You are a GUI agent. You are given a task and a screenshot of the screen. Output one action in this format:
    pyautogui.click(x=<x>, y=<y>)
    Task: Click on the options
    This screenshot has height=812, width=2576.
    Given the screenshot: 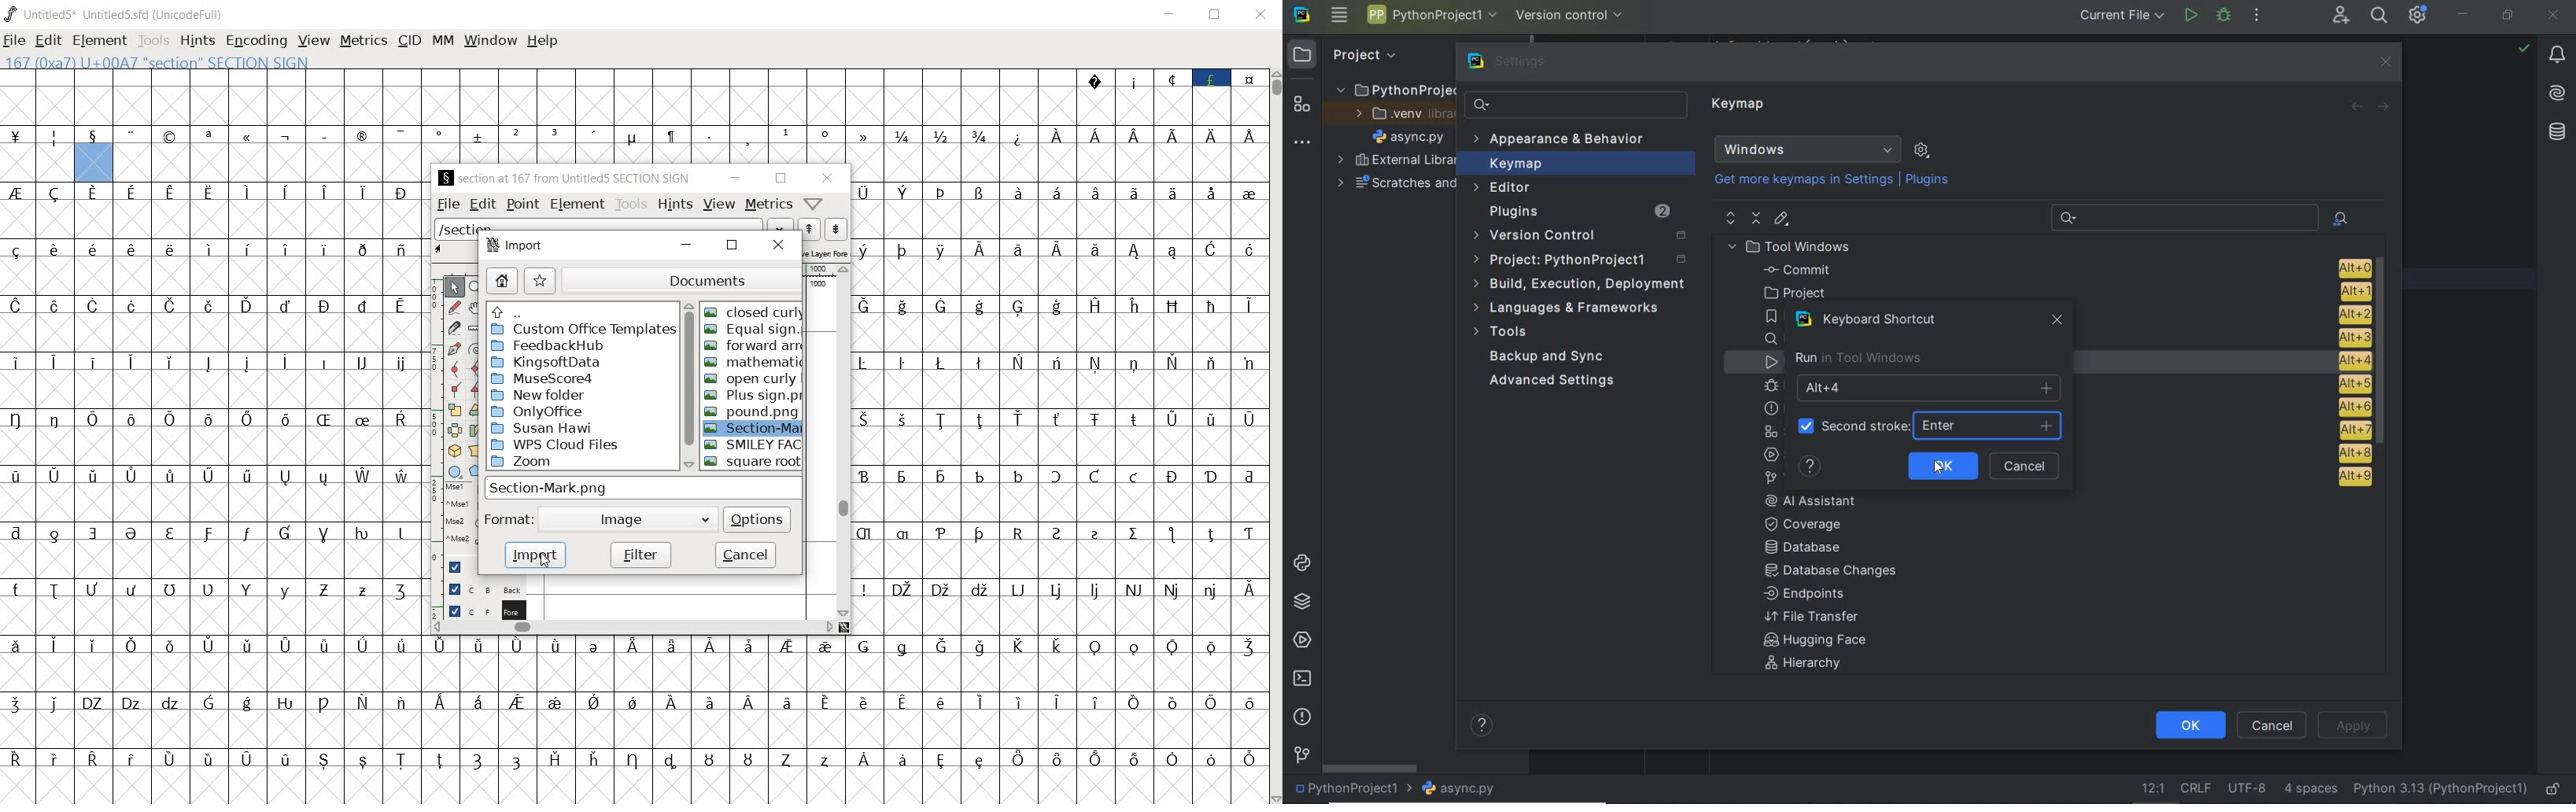 What is the action you would take?
    pyautogui.click(x=758, y=518)
    